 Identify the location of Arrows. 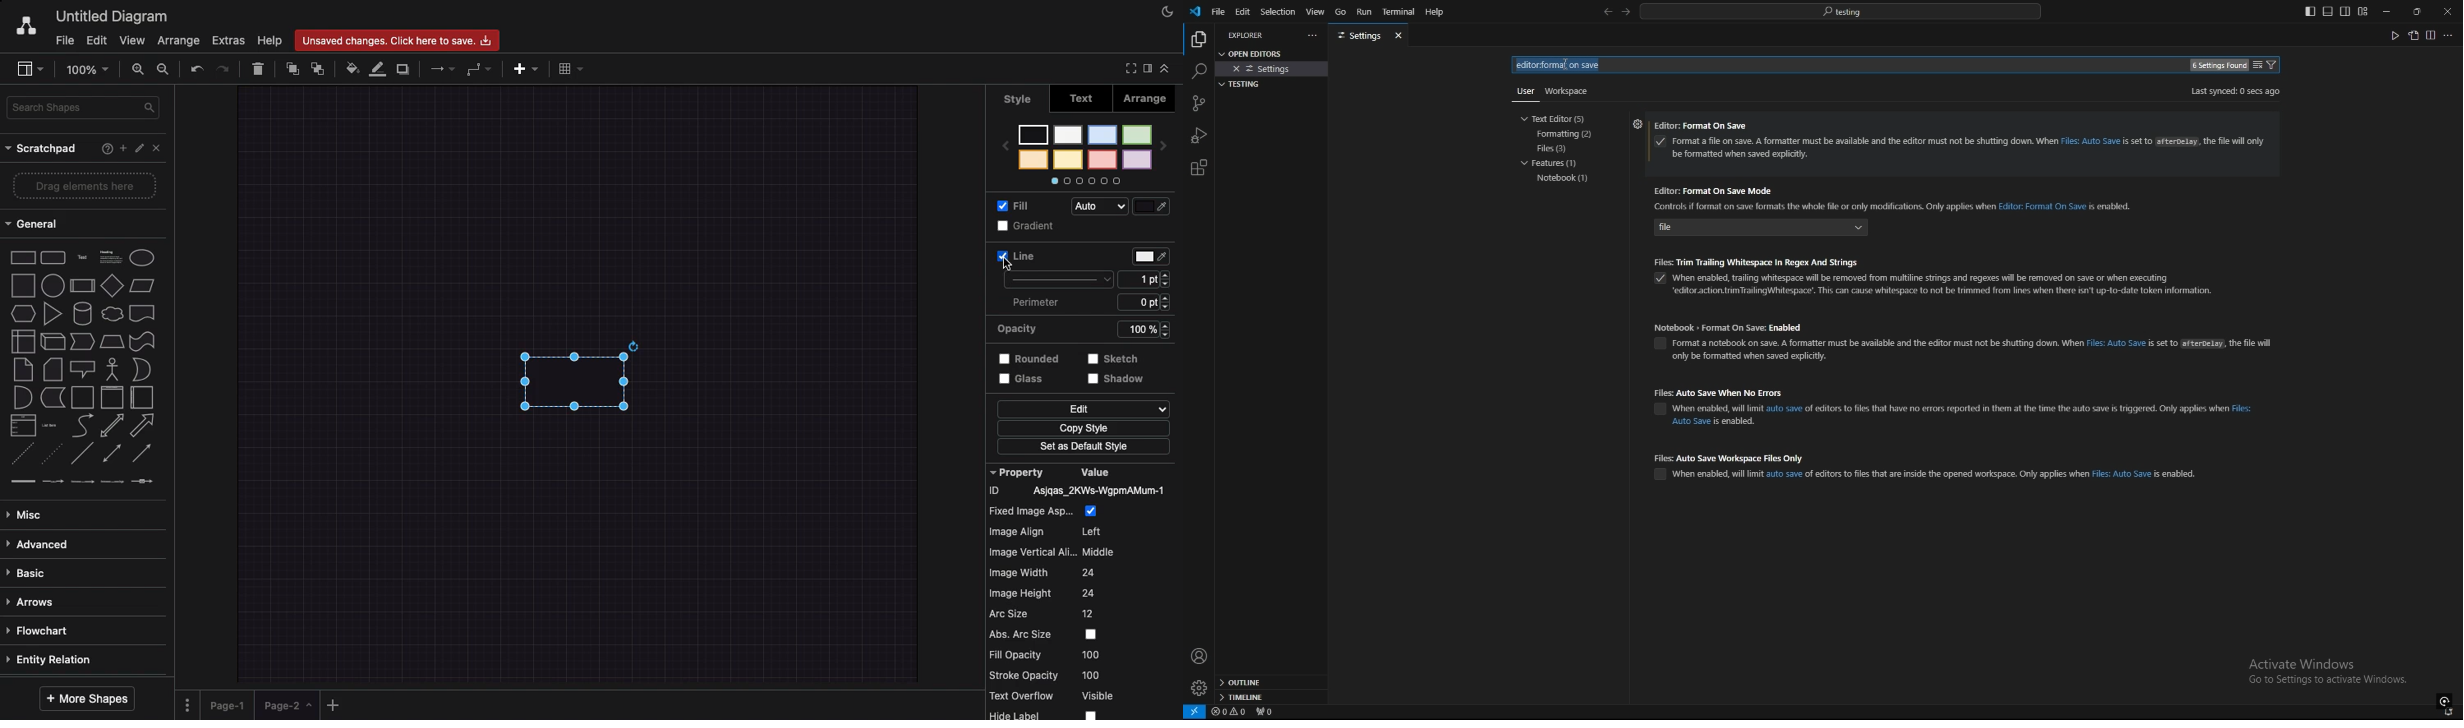
(35, 600).